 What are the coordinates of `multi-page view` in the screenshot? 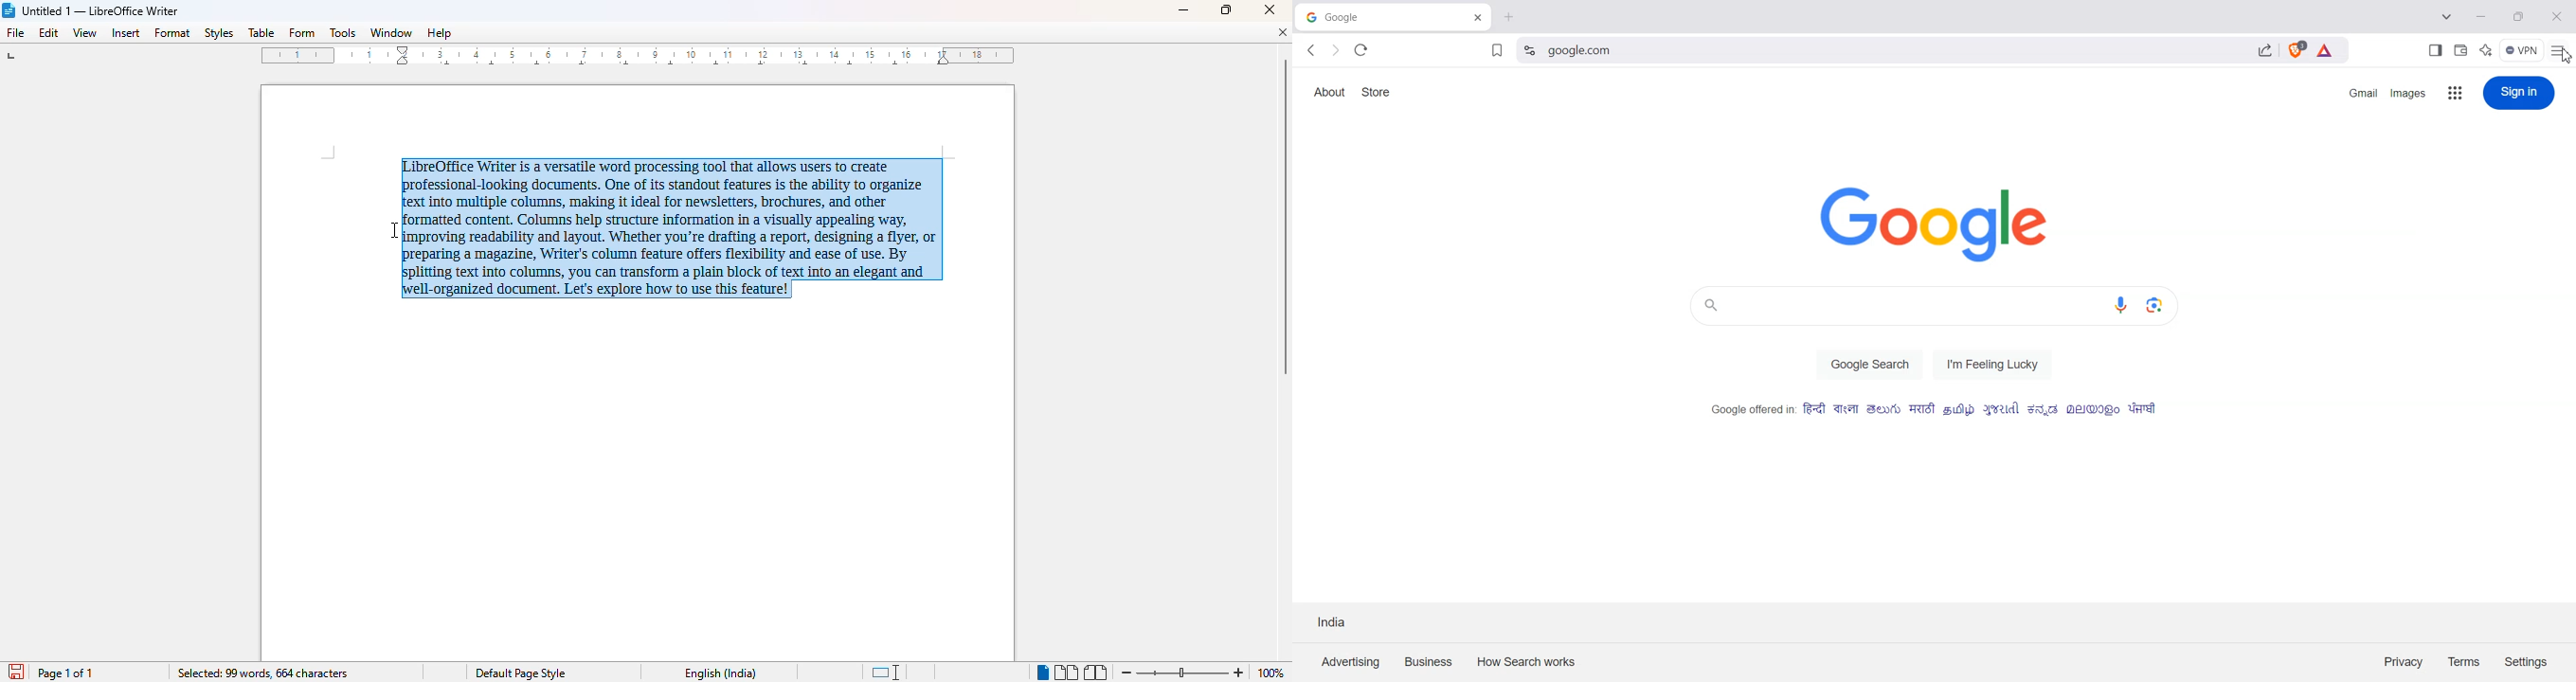 It's located at (1067, 673).